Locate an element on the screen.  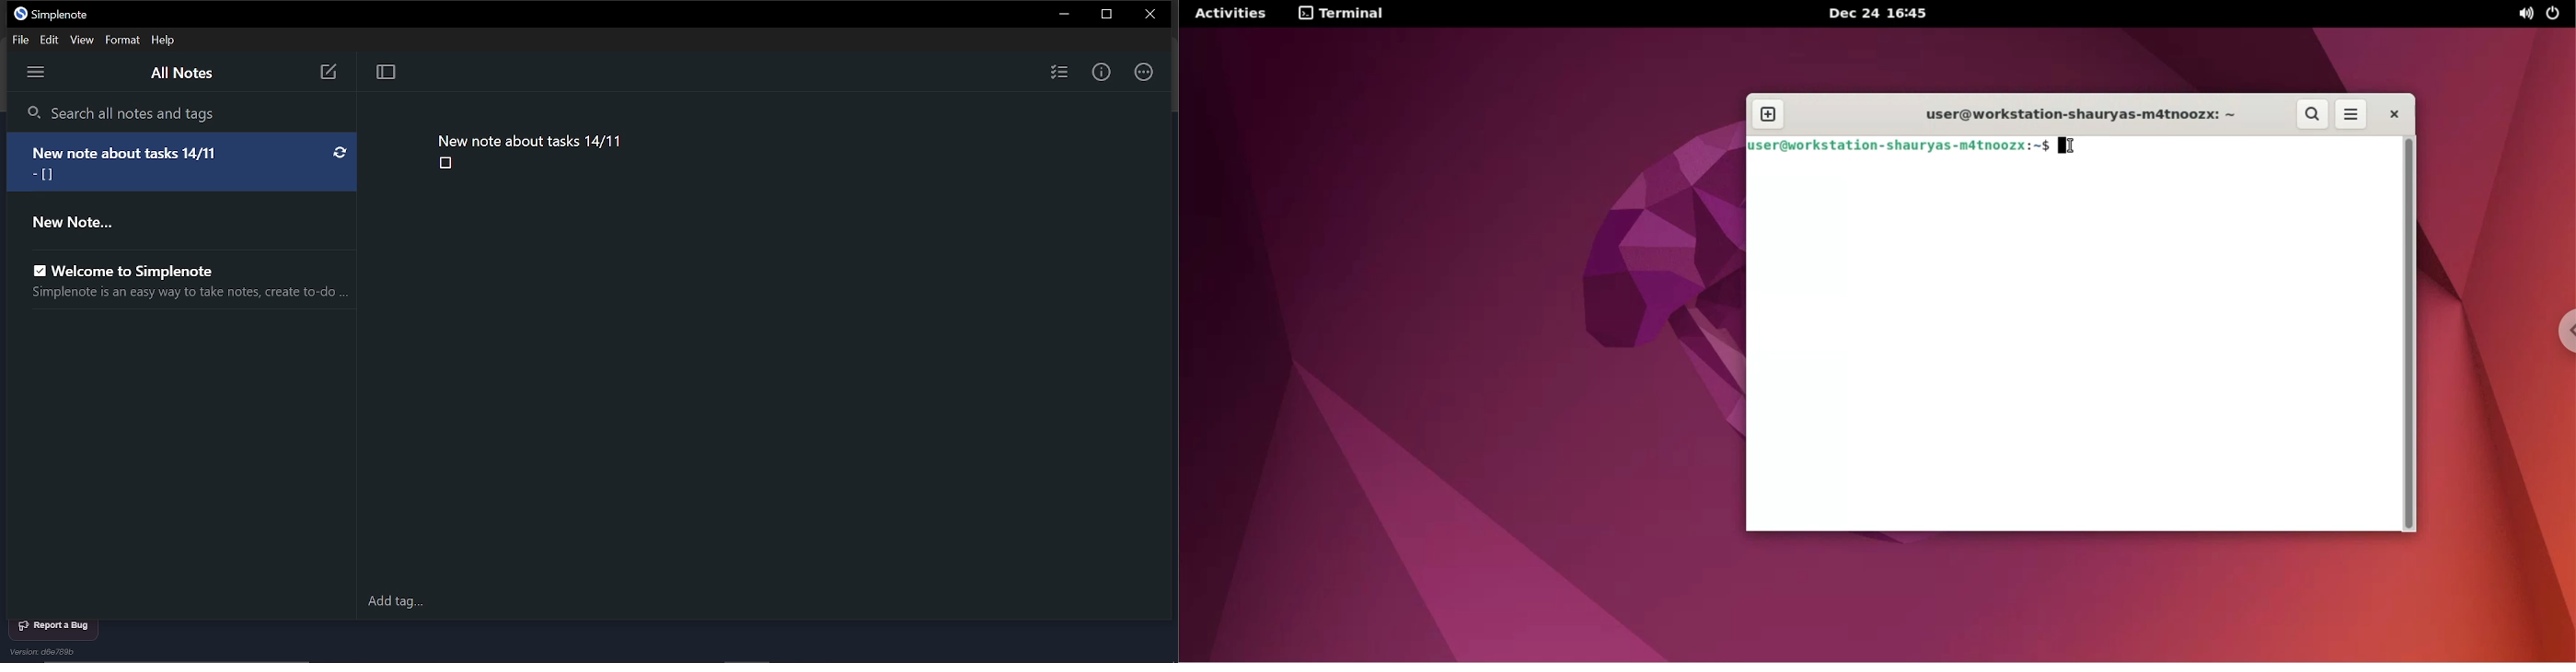
Note titled "Welcome to simplenote" is located at coordinates (156, 269).